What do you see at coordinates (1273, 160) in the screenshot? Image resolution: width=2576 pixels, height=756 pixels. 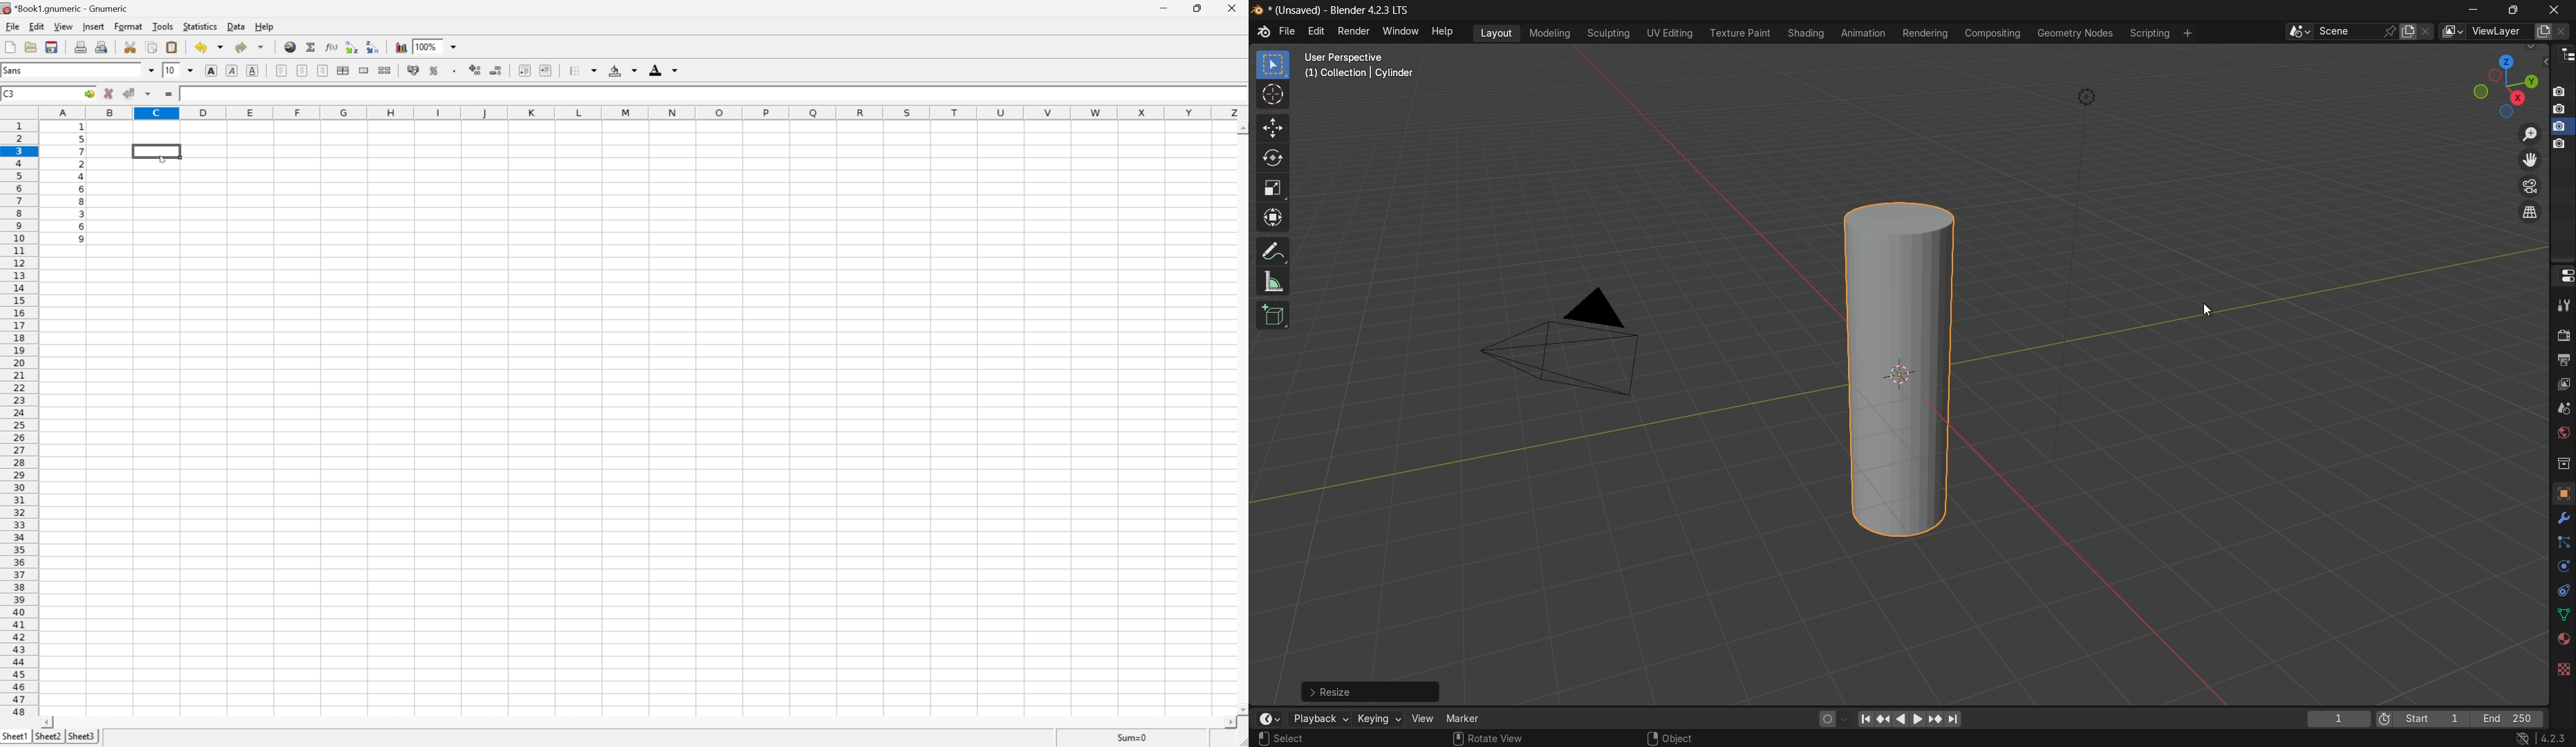 I see `rotate` at bounding box center [1273, 160].